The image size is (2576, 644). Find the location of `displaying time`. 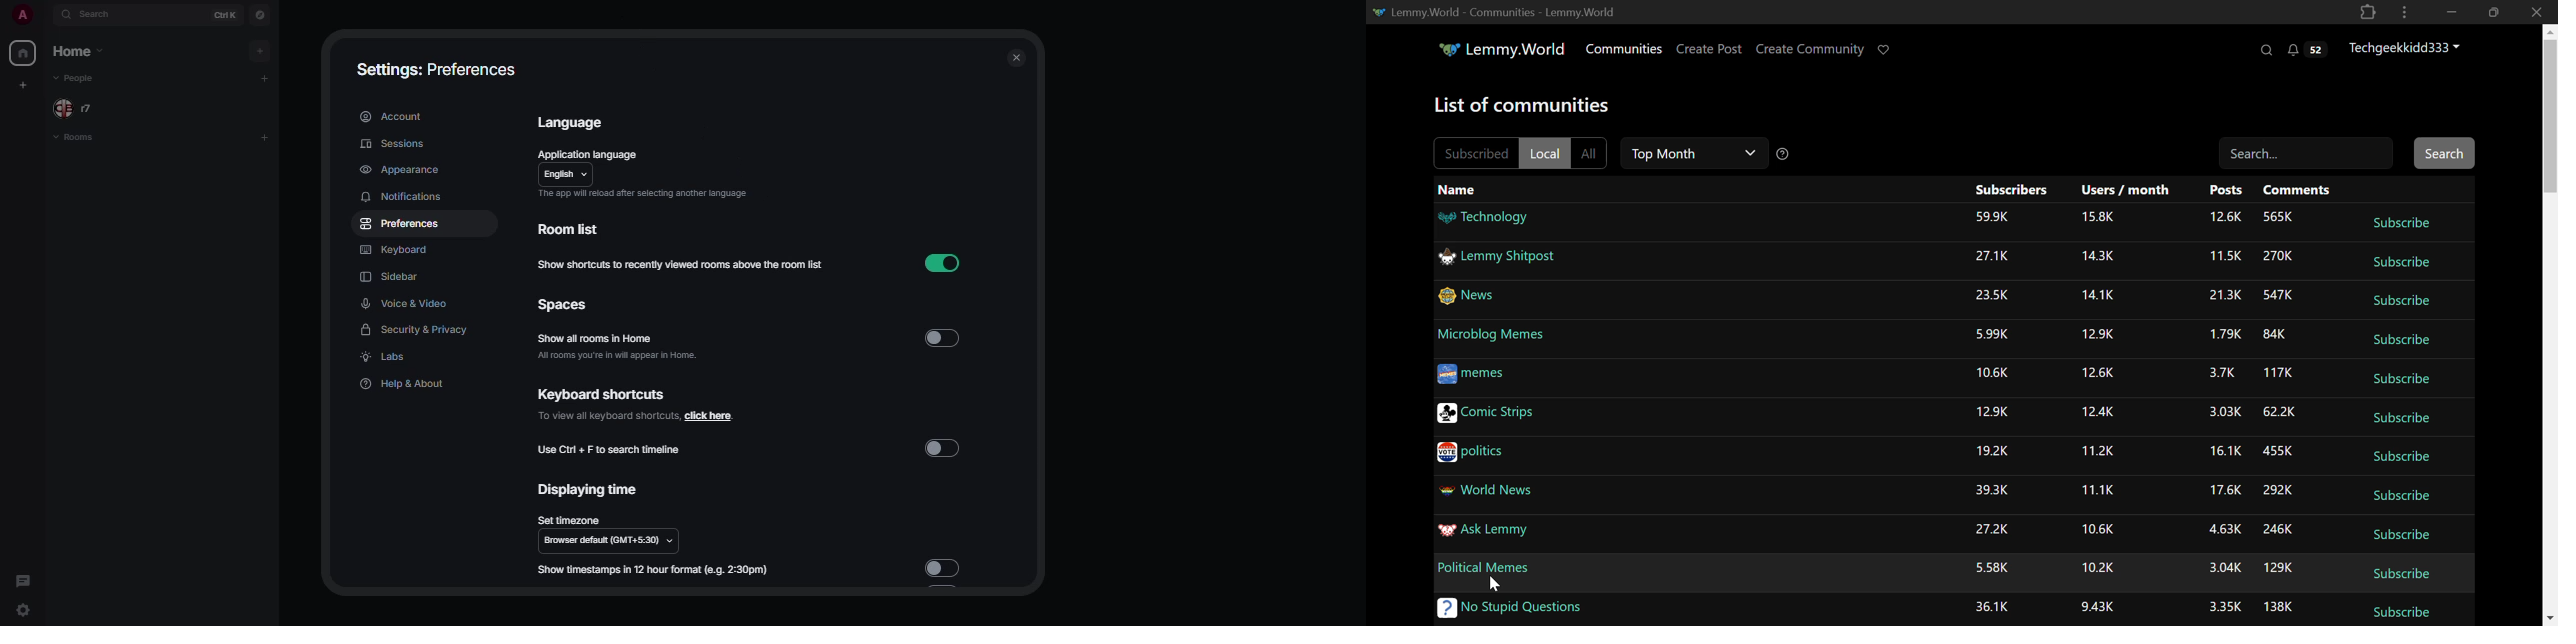

displaying time is located at coordinates (593, 489).